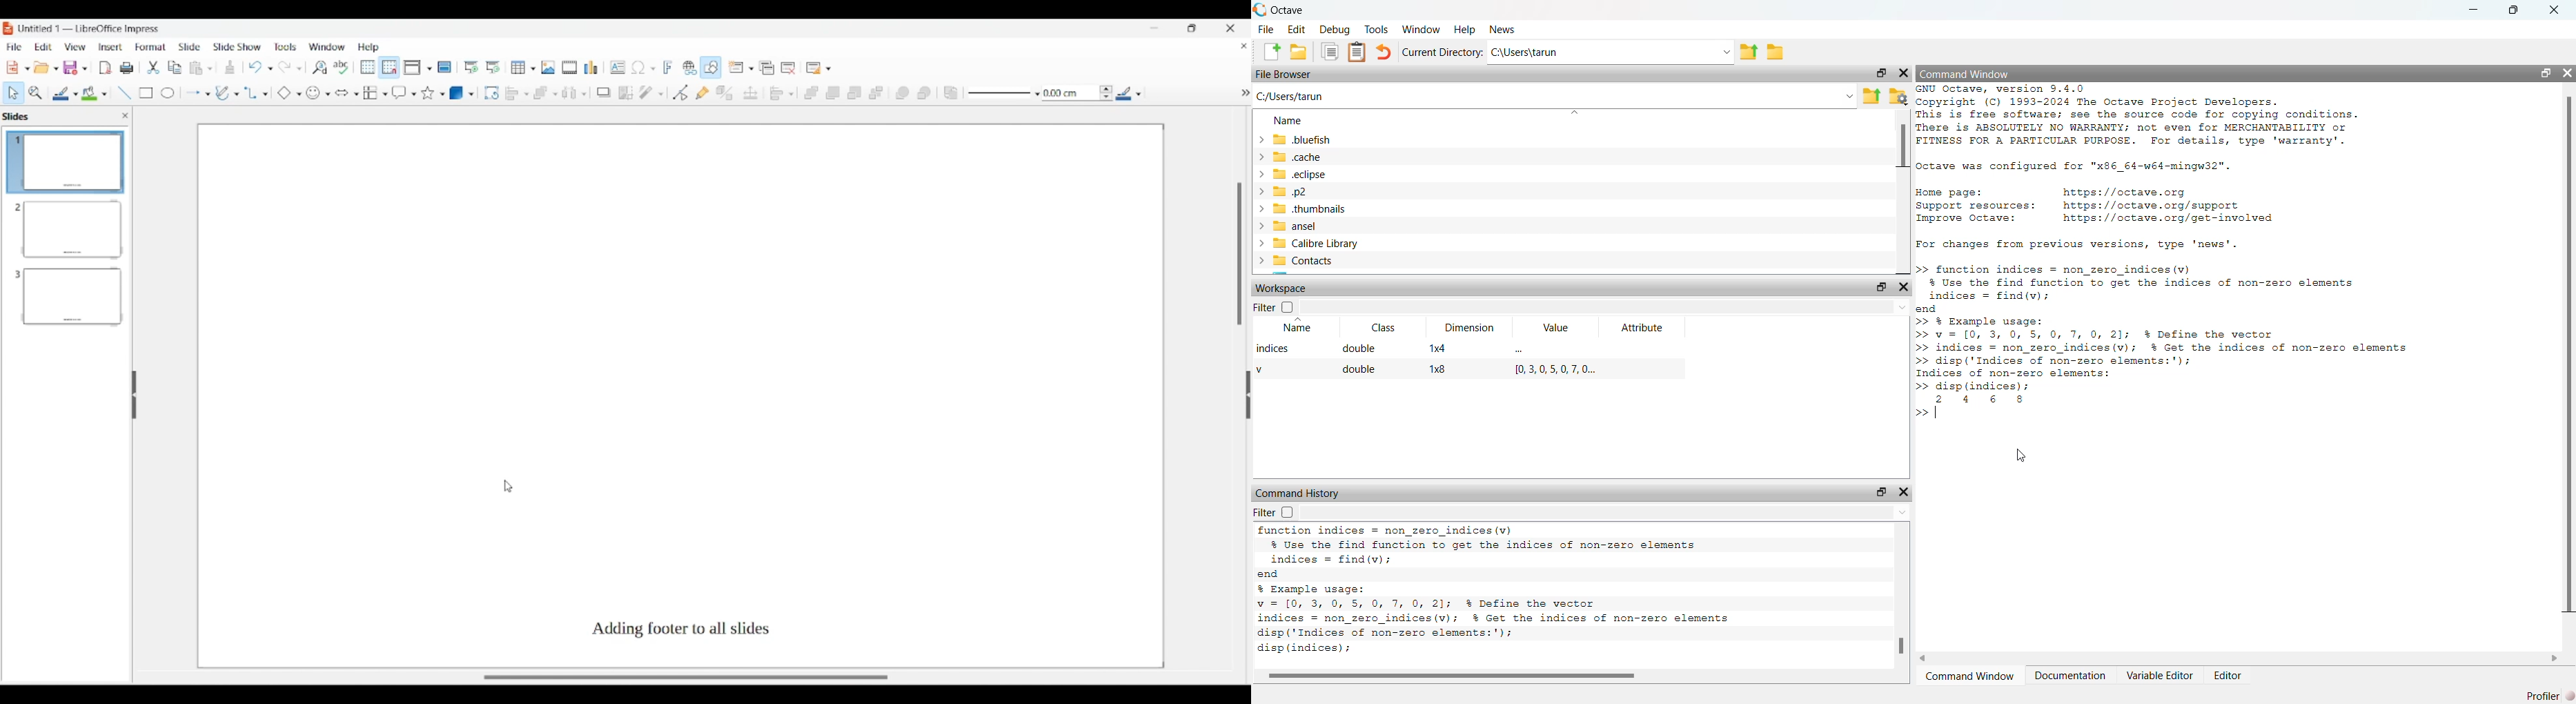 This screenshot has height=728, width=2576. What do you see at coordinates (523, 67) in the screenshot?
I see `Insert table options` at bounding box center [523, 67].